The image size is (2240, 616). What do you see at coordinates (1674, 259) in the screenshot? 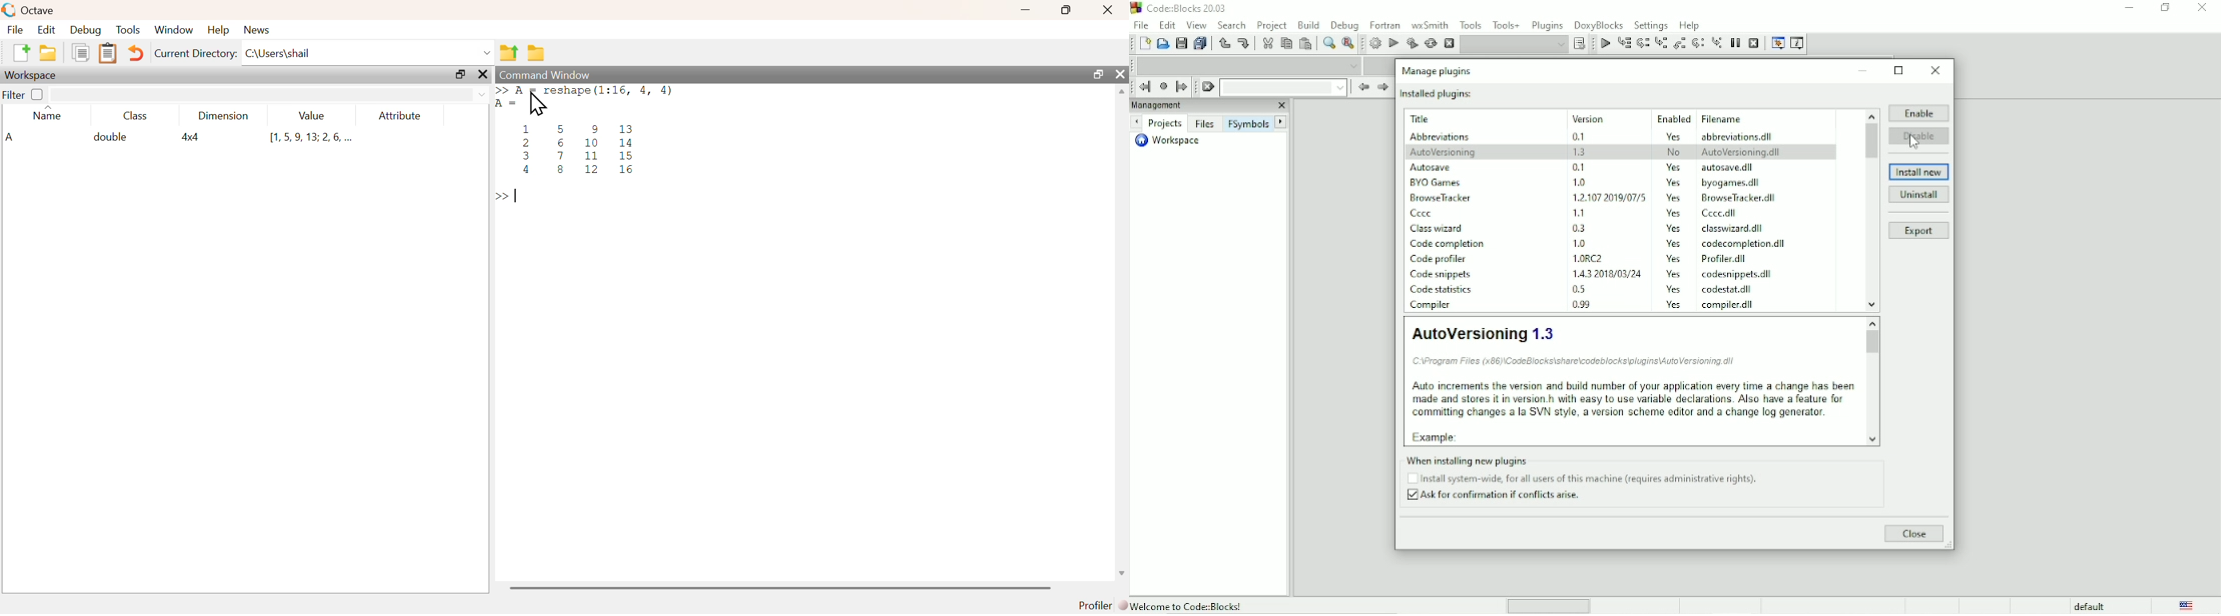
I see `Yes` at bounding box center [1674, 259].